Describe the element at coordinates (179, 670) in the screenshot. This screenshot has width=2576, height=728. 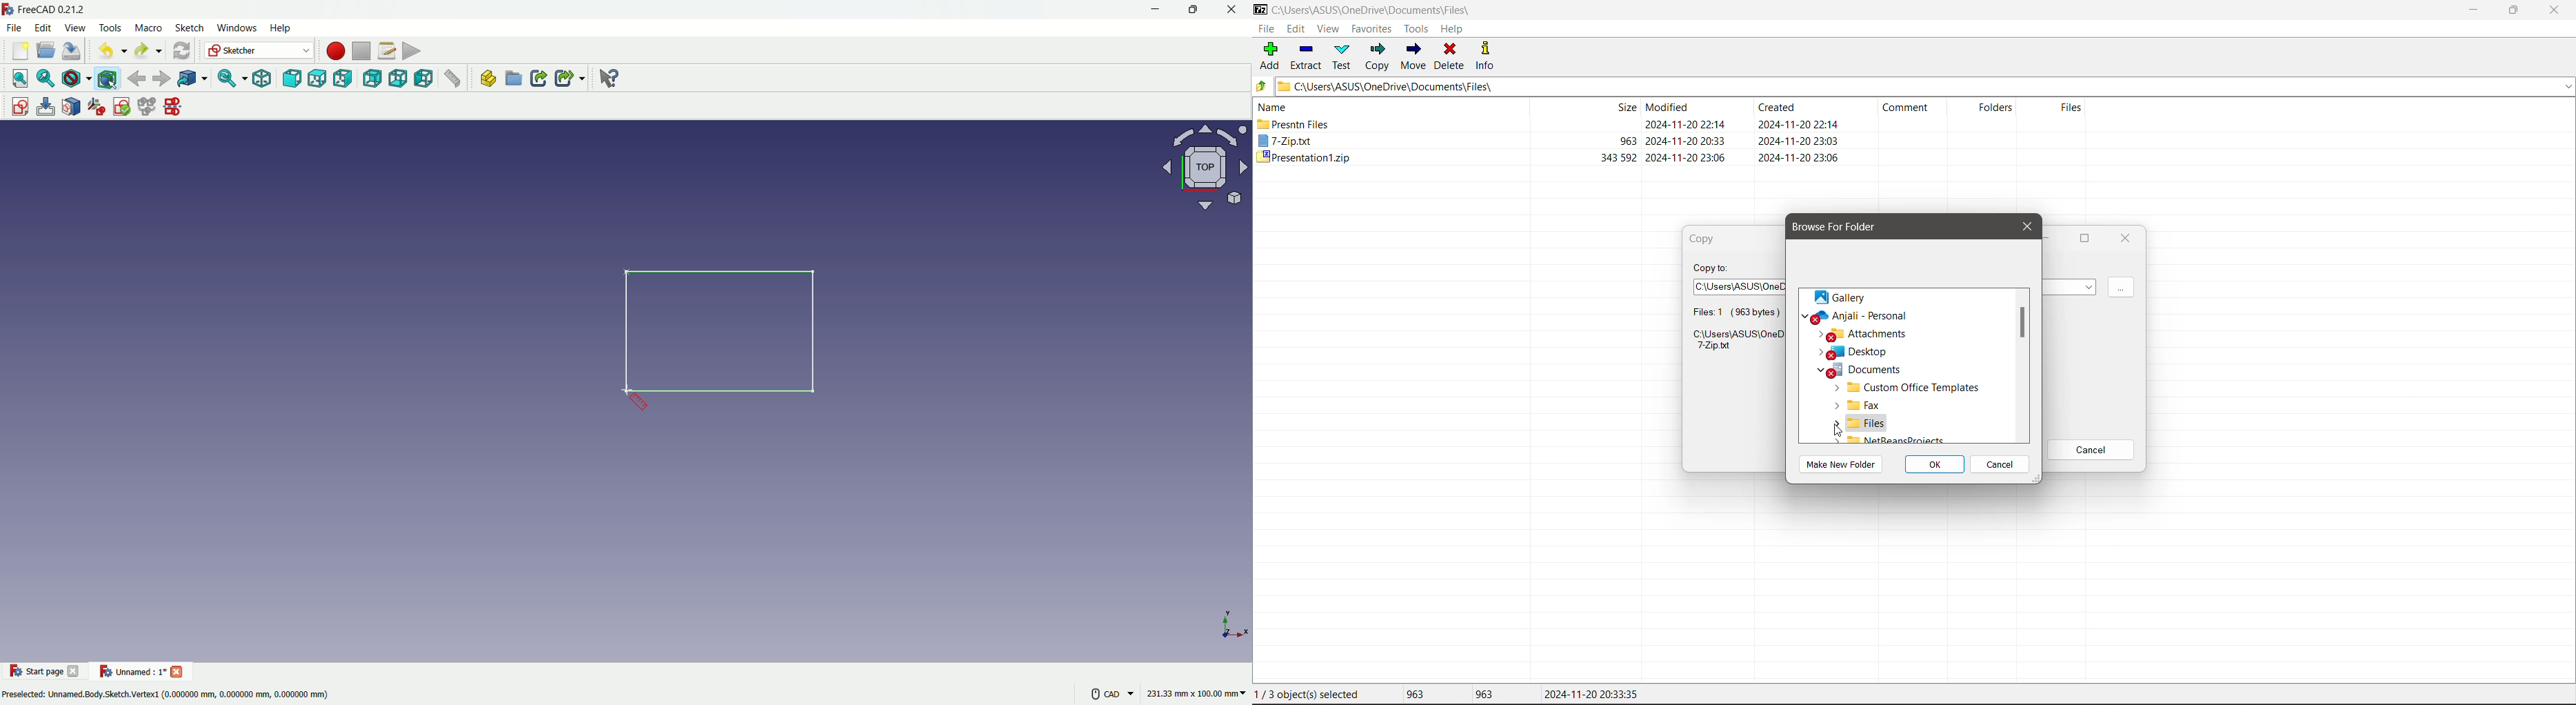
I see `close project` at that location.